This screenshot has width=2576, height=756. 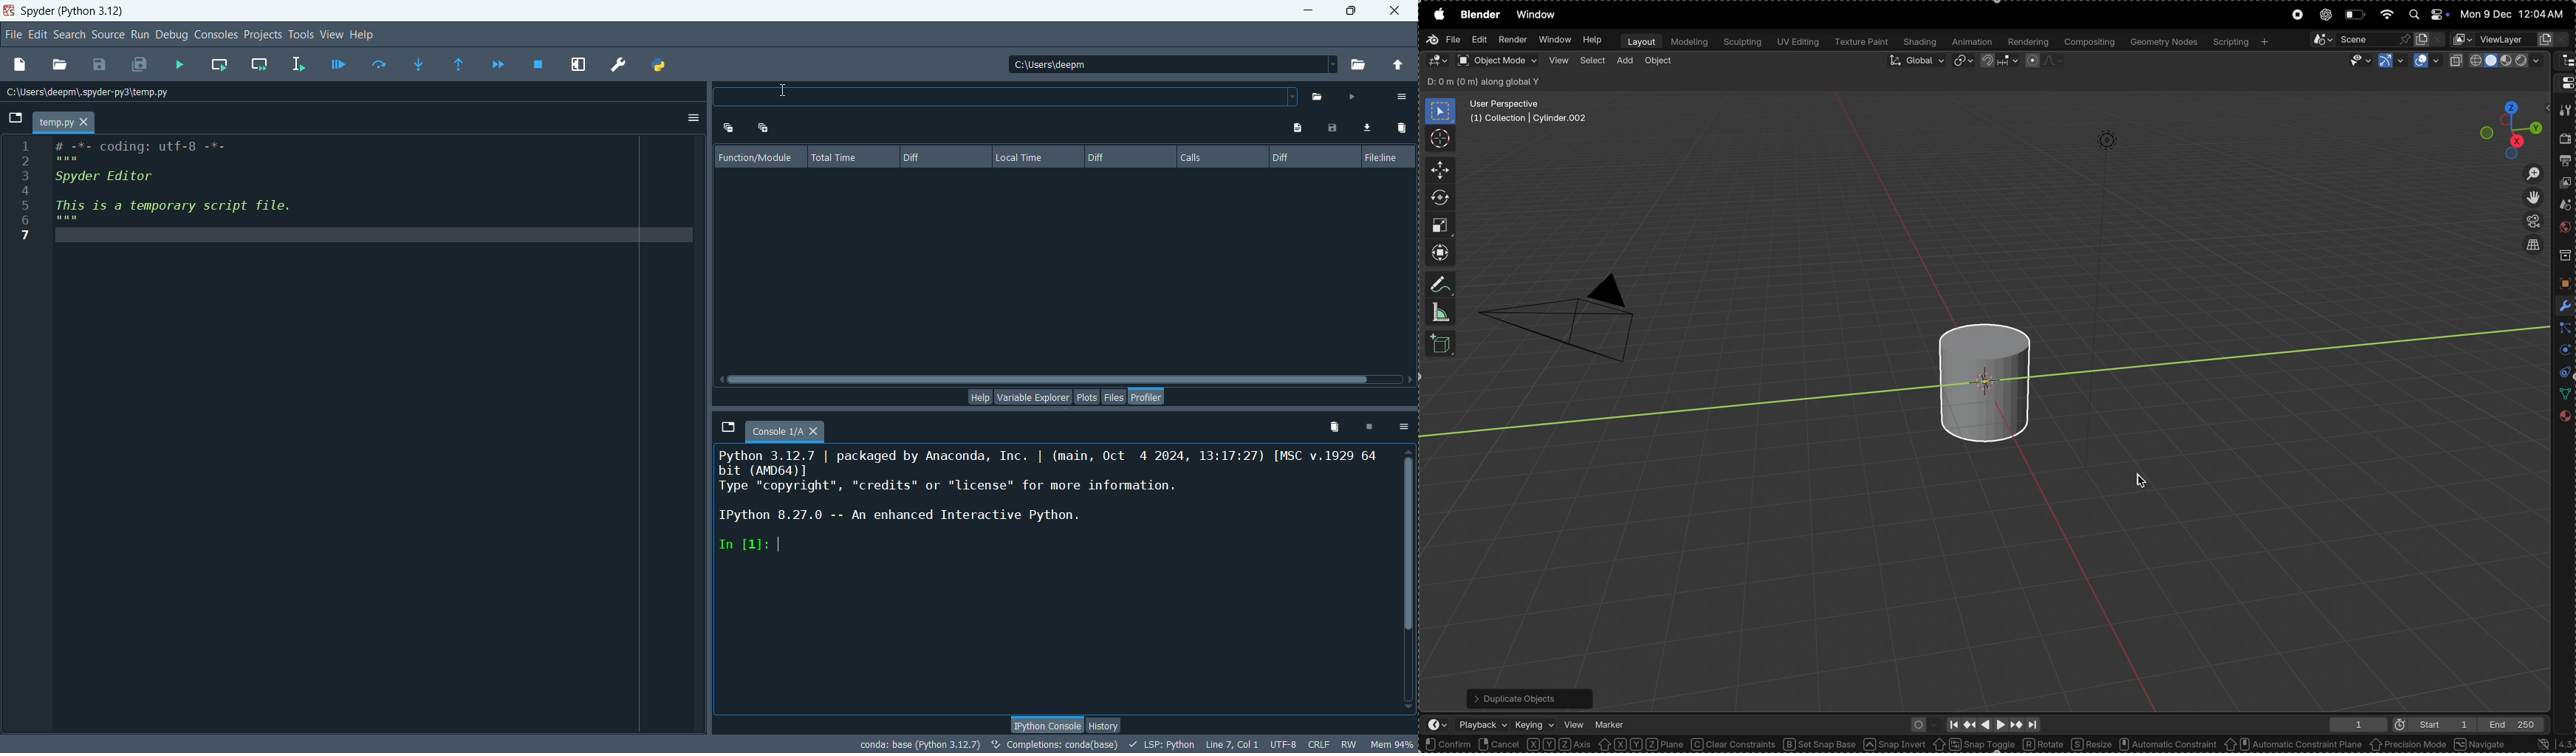 What do you see at coordinates (1331, 127) in the screenshot?
I see `save` at bounding box center [1331, 127].